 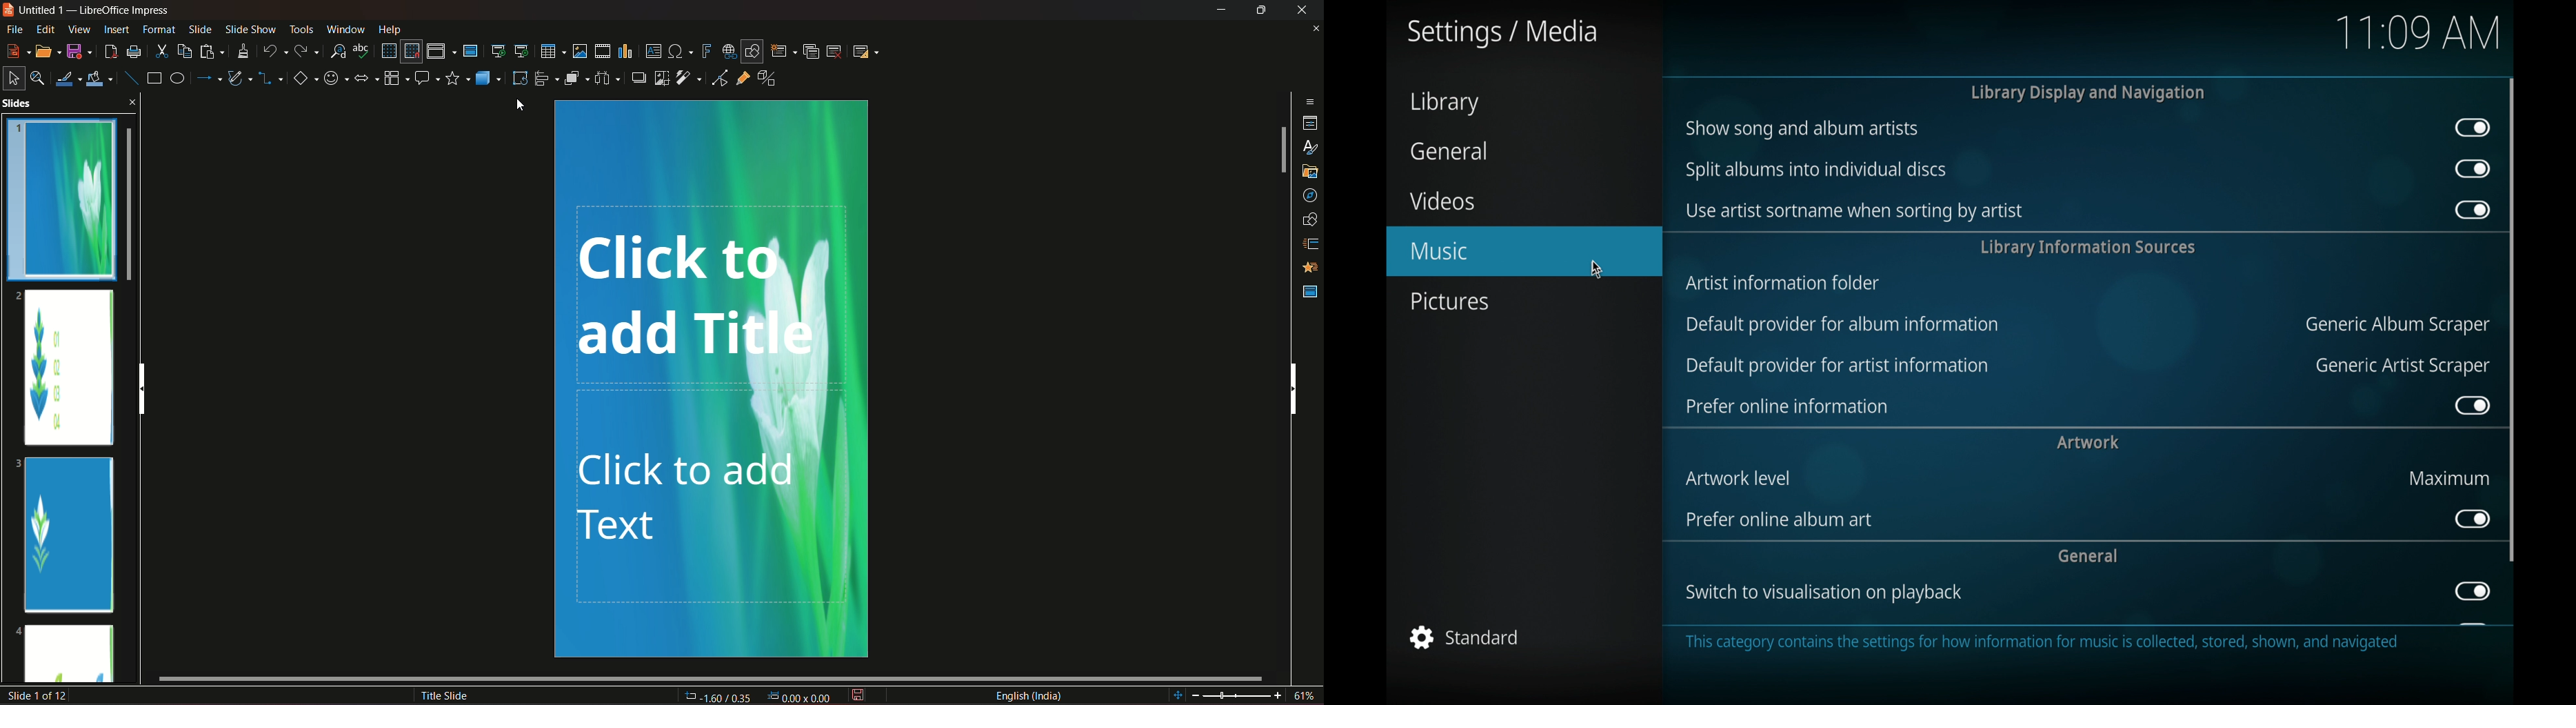 I want to click on cut, so click(x=161, y=50).